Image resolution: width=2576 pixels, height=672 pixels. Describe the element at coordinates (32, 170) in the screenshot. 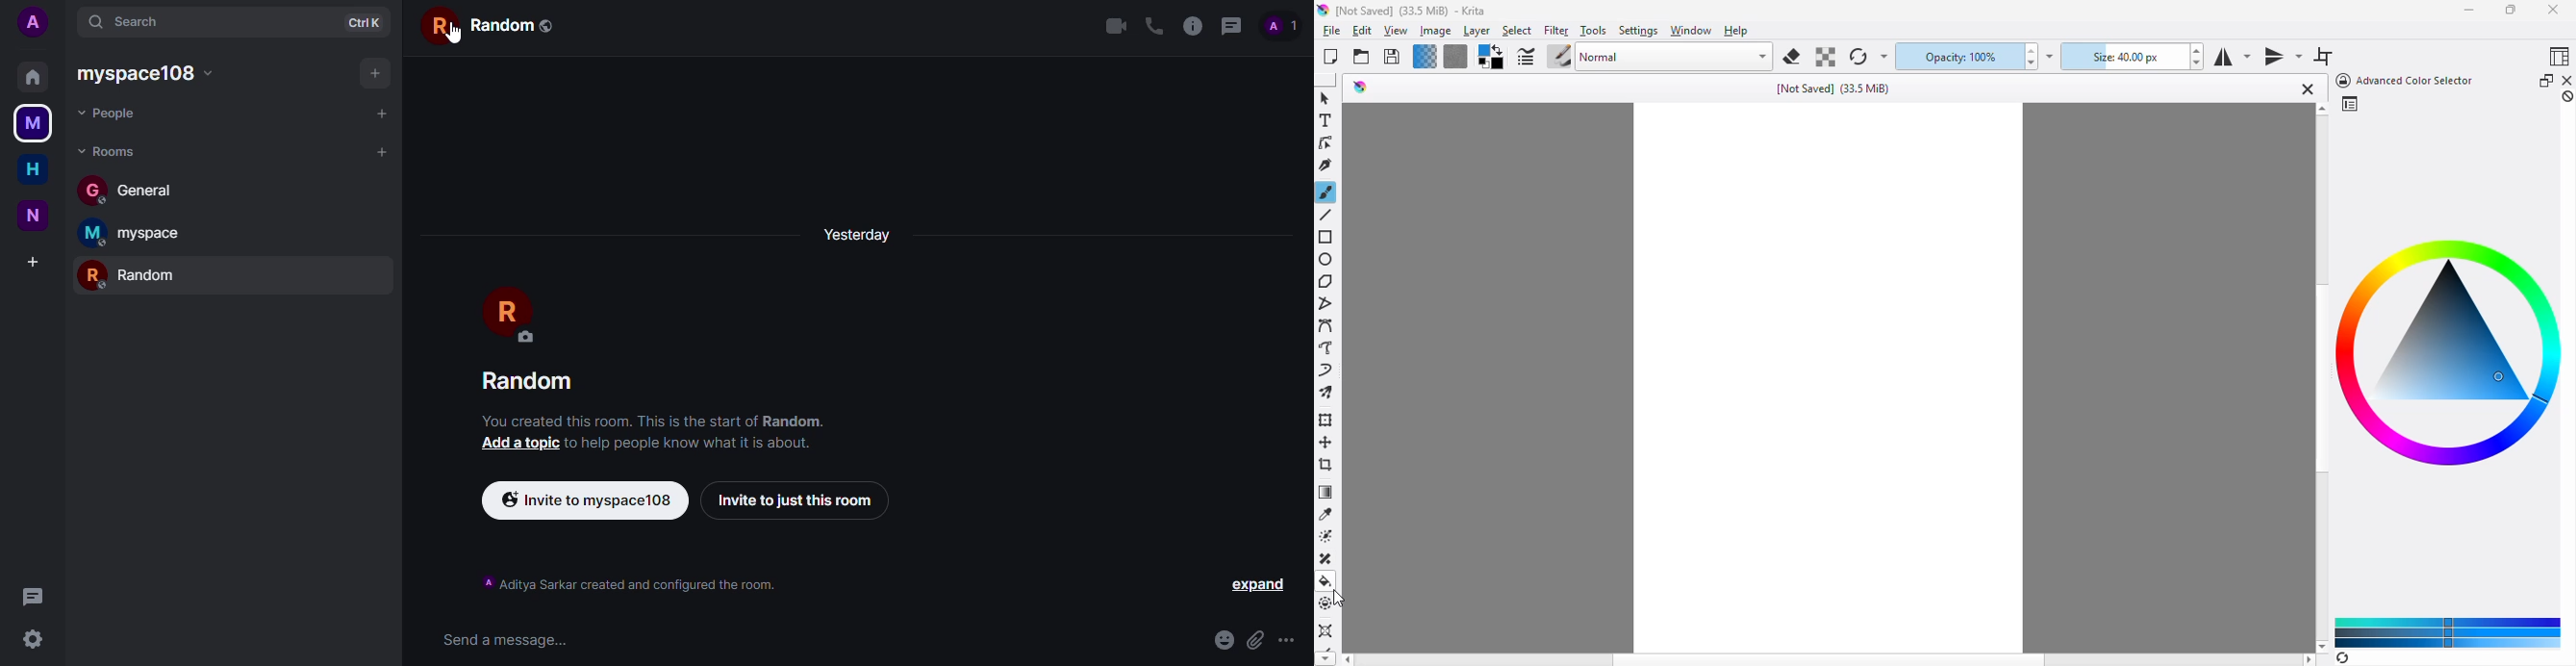

I see `home` at that location.